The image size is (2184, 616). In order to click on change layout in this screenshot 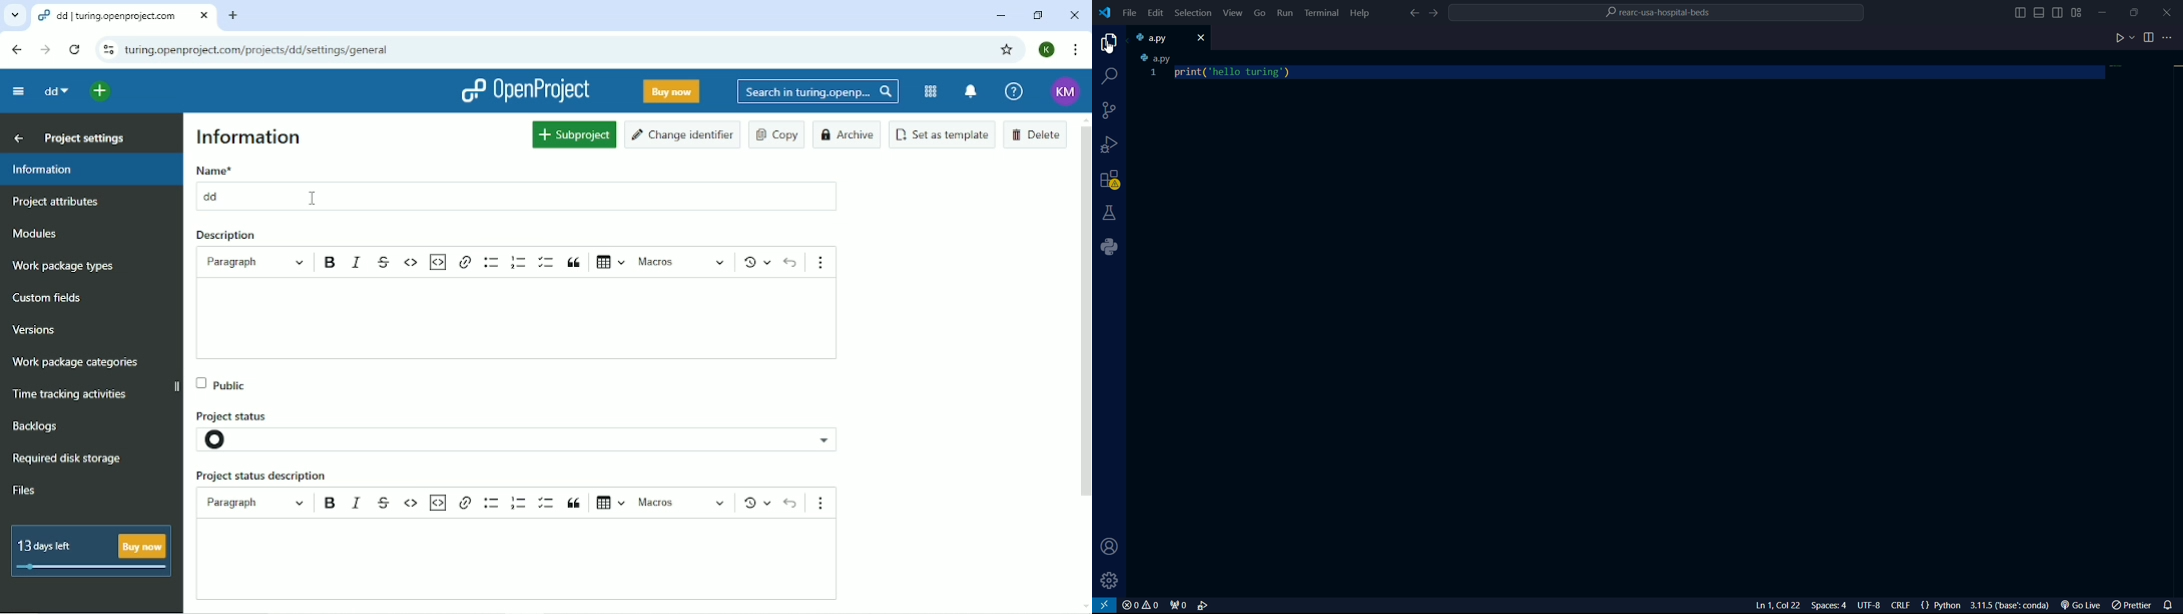, I will do `click(2078, 12)`.